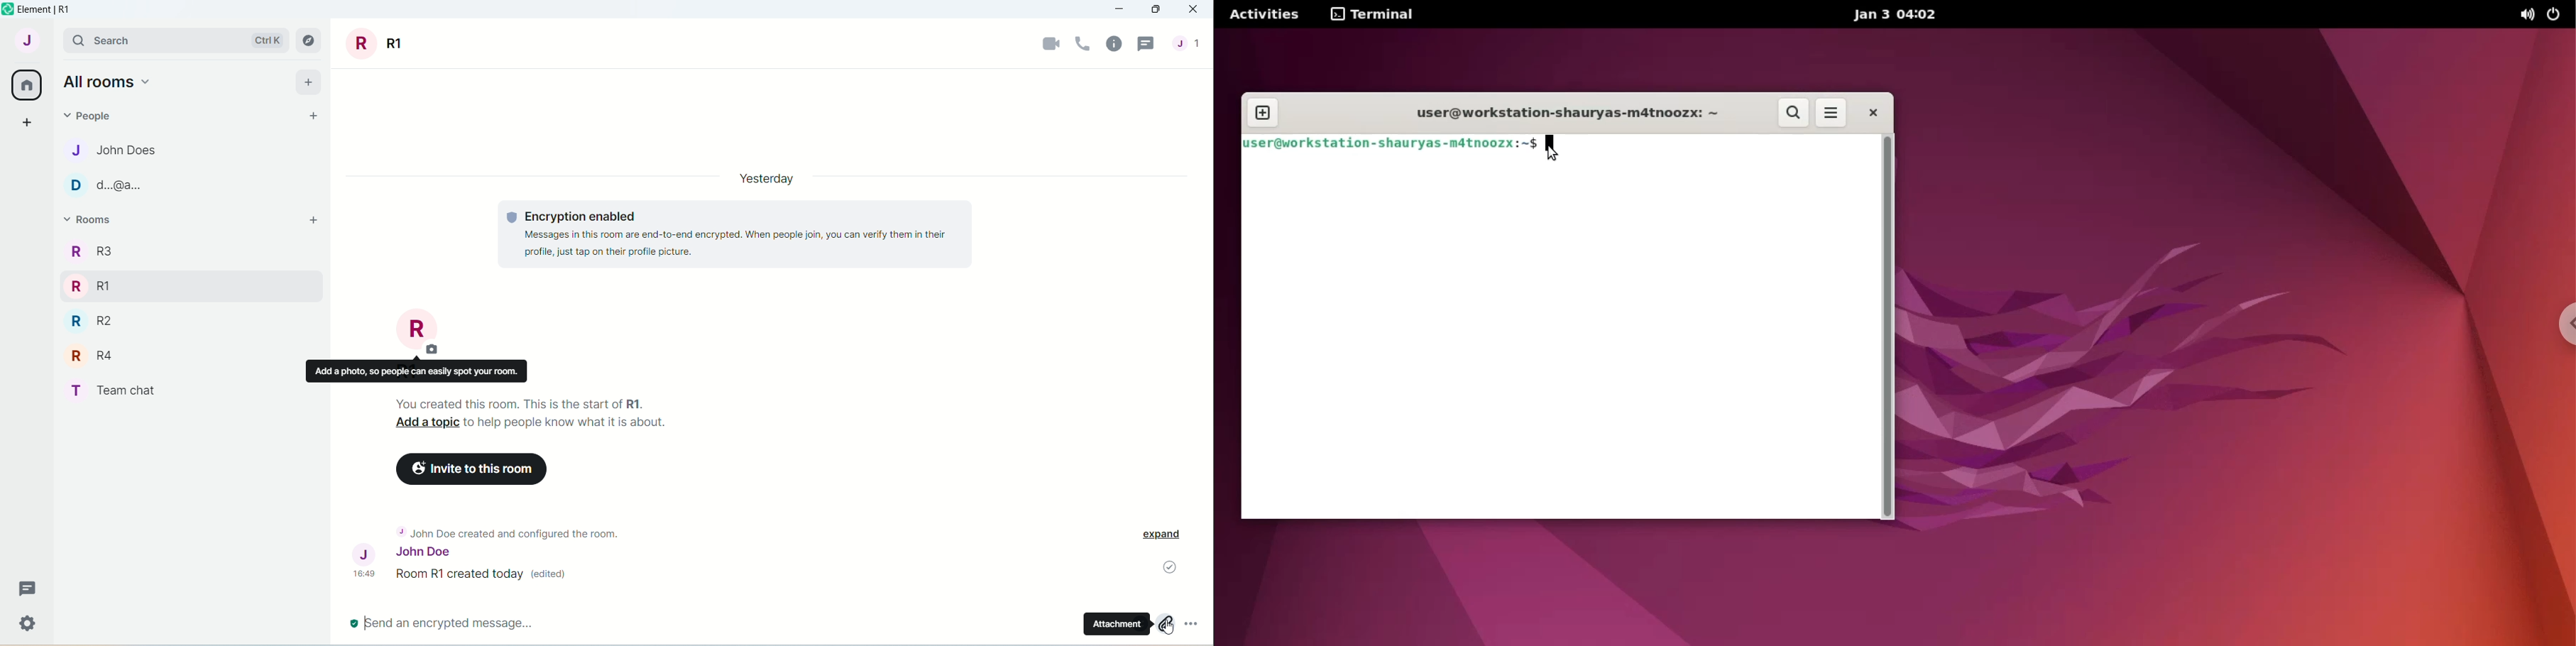 The height and width of the screenshot is (672, 2576). I want to click on Jan 3 04:02, so click(1893, 16).